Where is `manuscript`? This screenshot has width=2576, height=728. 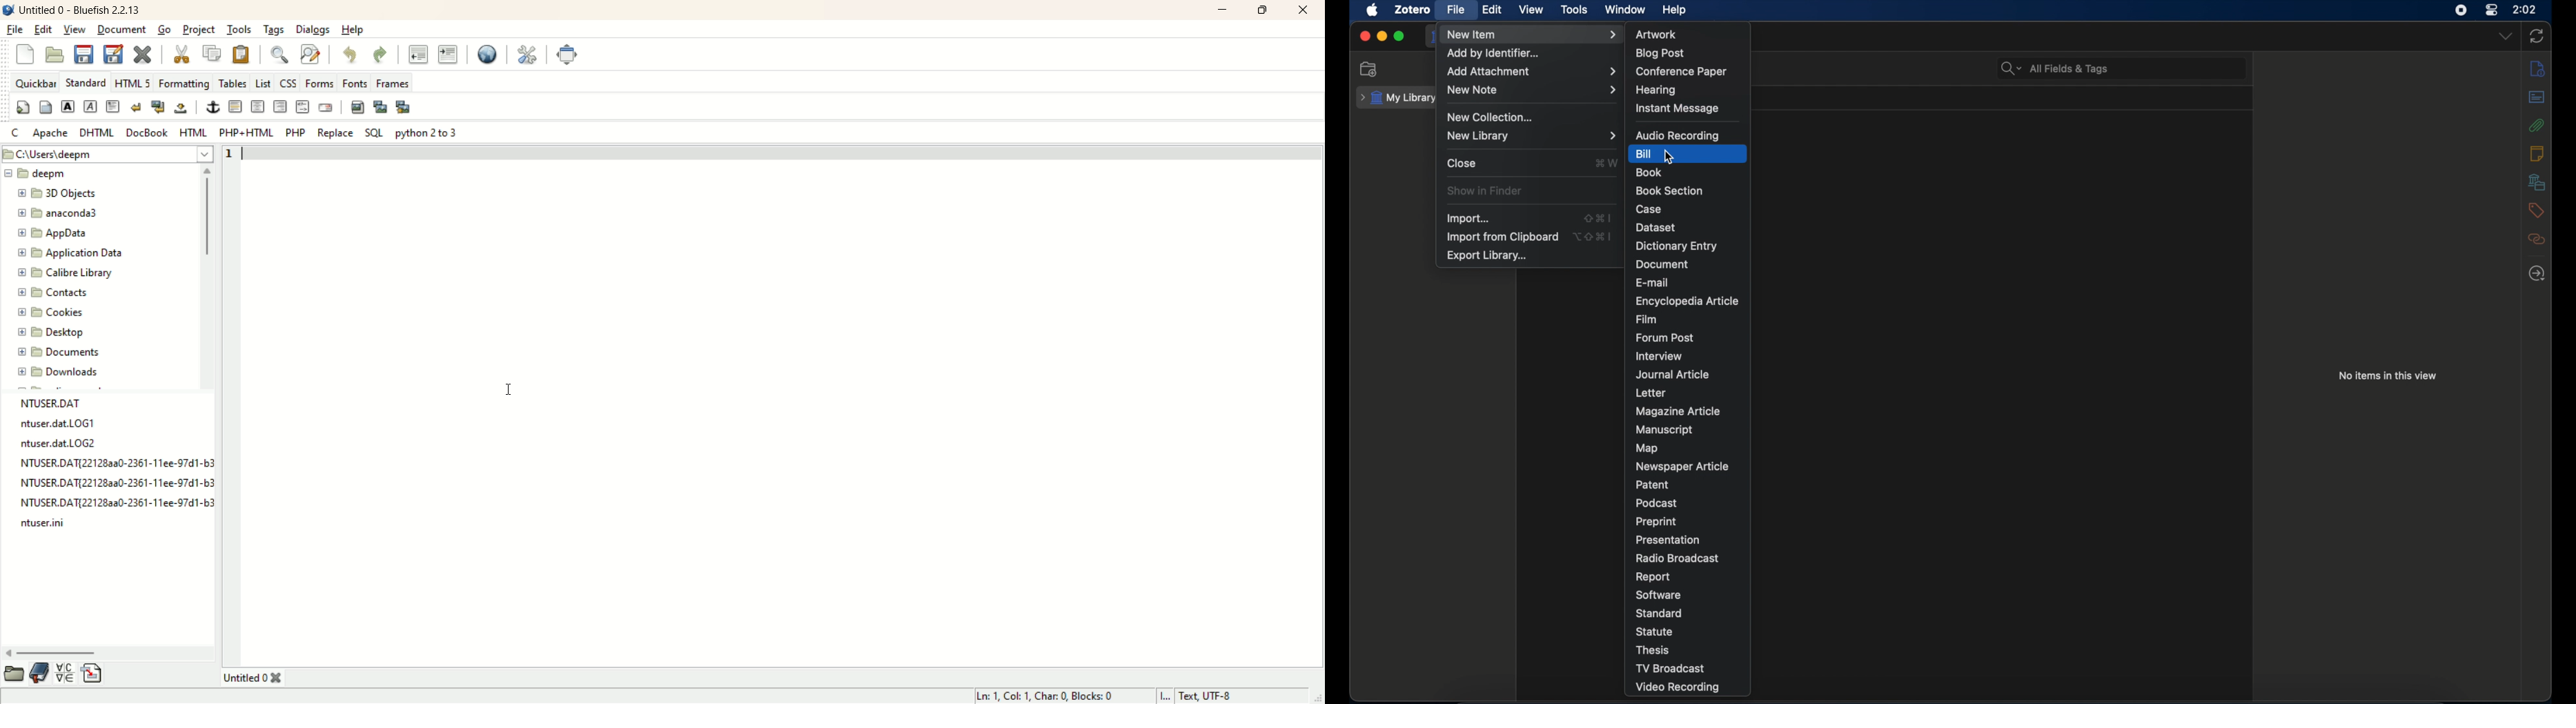 manuscript is located at coordinates (1663, 429).